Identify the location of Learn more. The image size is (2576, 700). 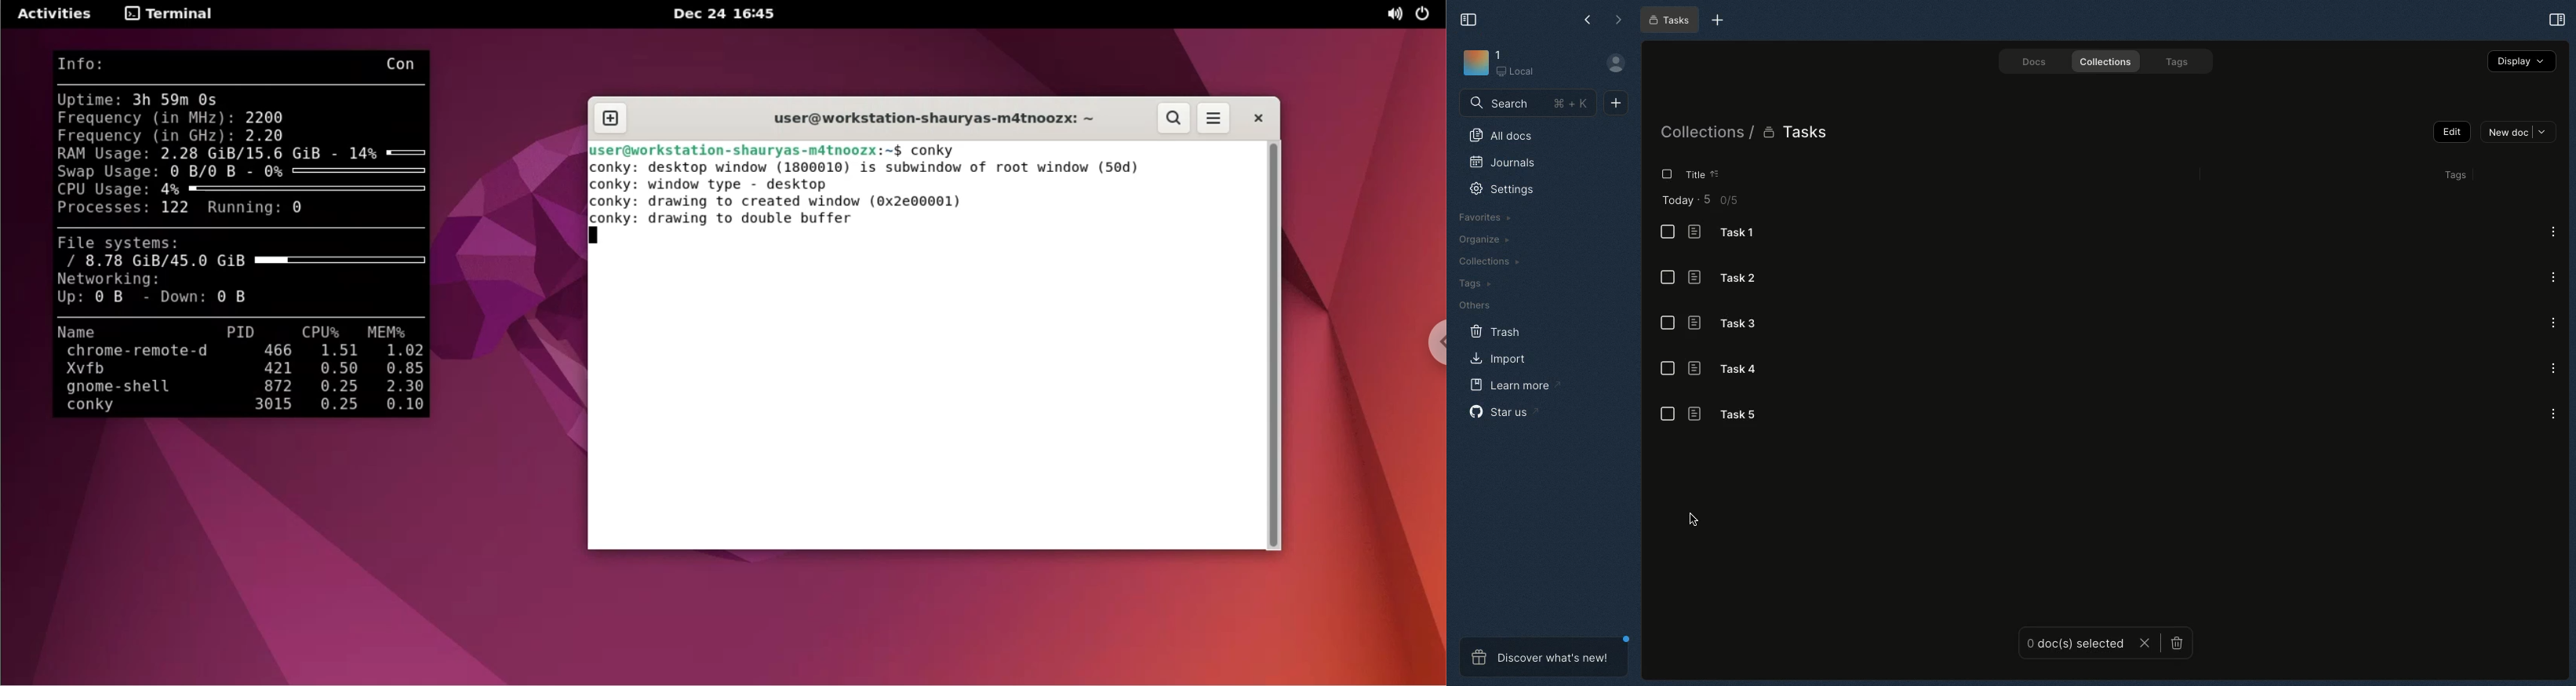
(1512, 386).